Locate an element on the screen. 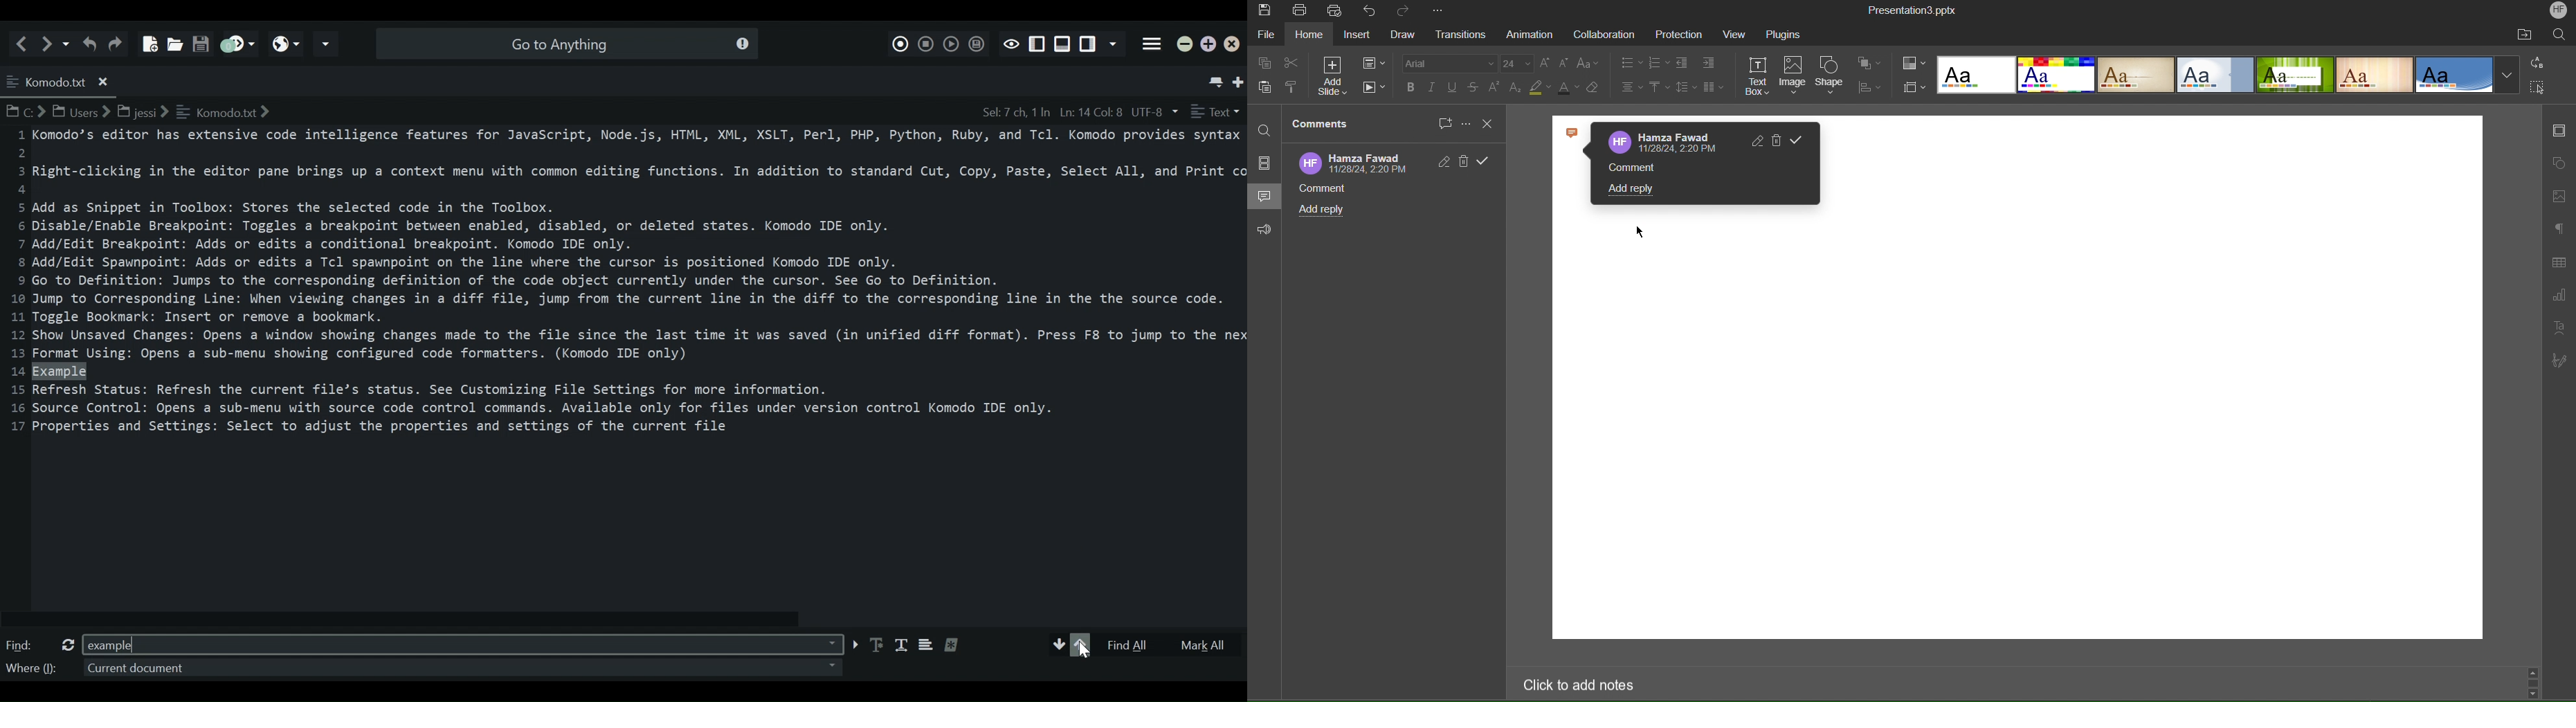  Restore is located at coordinates (1209, 45).